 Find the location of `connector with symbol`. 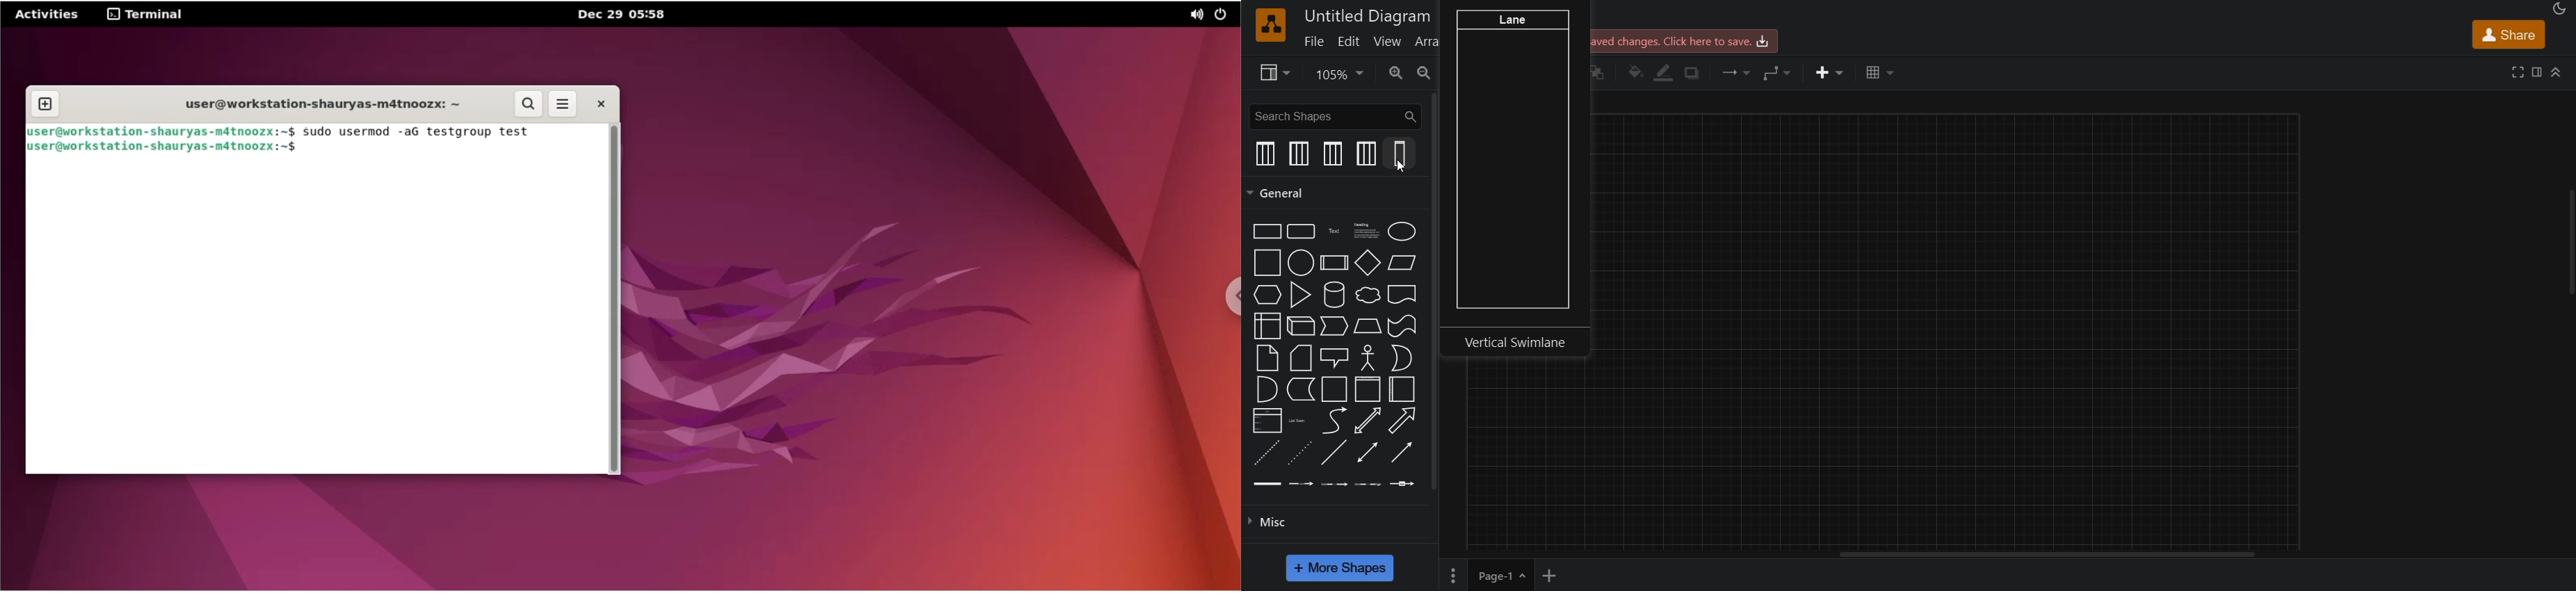

connector with symbol is located at coordinates (1404, 485).